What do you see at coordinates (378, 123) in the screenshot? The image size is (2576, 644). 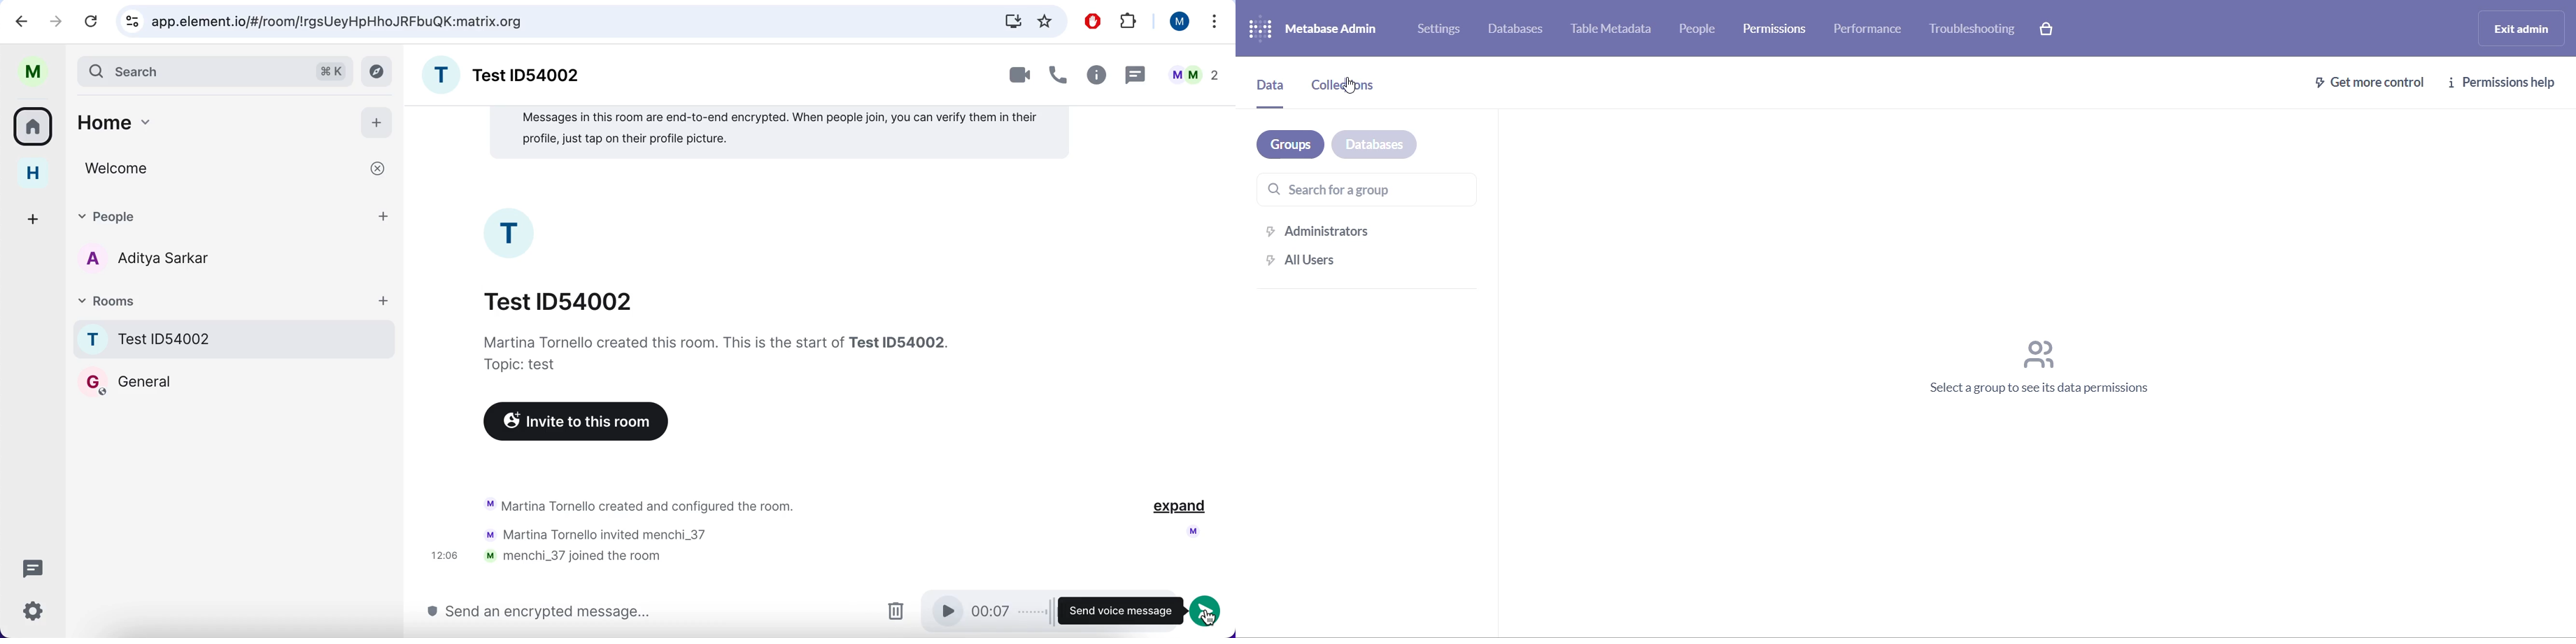 I see `add` at bounding box center [378, 123].